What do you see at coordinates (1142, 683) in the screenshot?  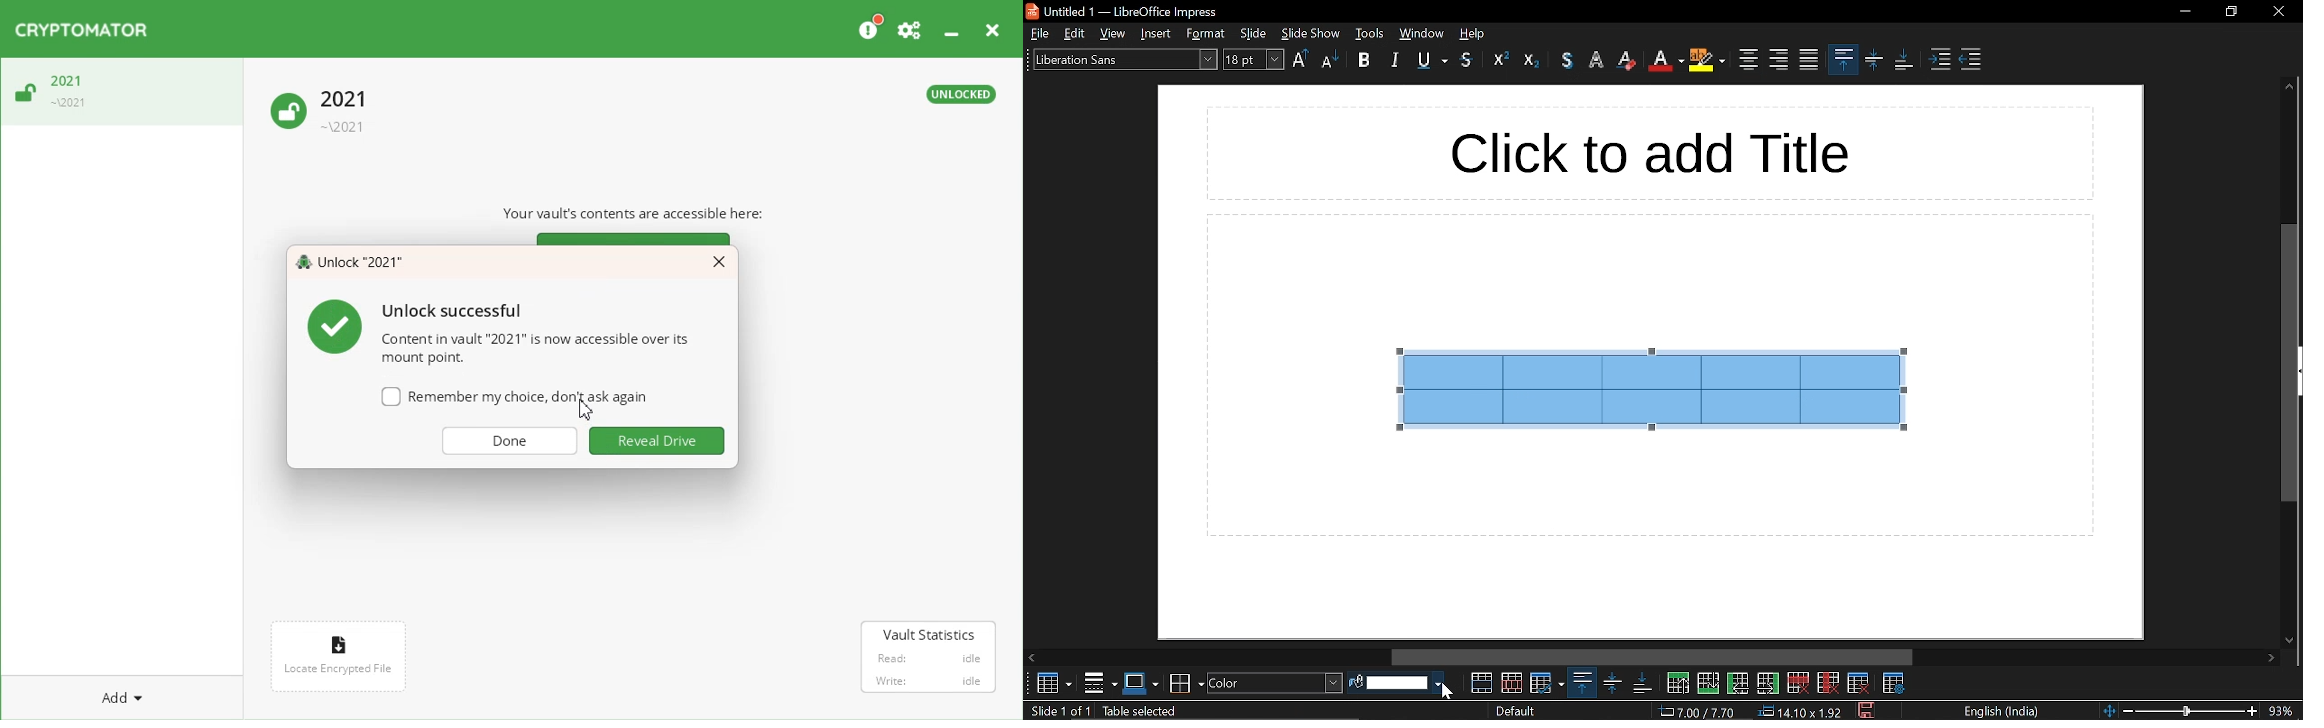 I see `border style` at bounding box center [1142, 683].